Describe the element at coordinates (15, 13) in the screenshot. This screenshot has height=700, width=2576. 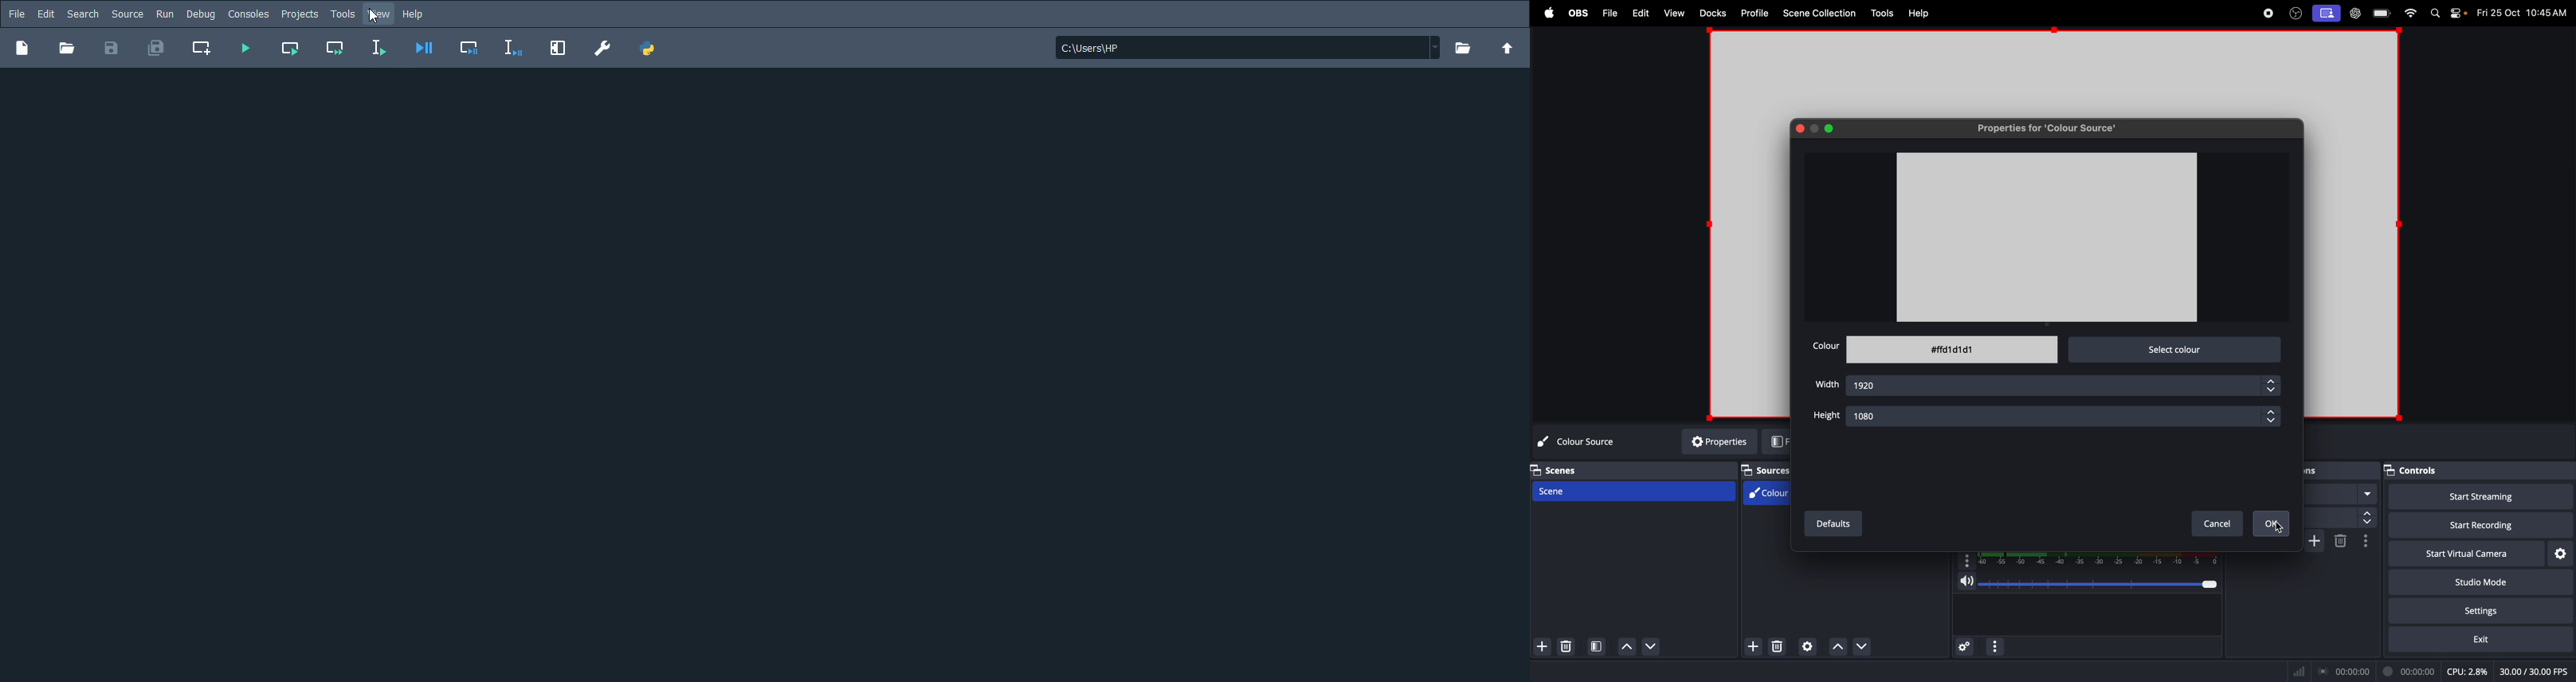
I see `File` at that location.